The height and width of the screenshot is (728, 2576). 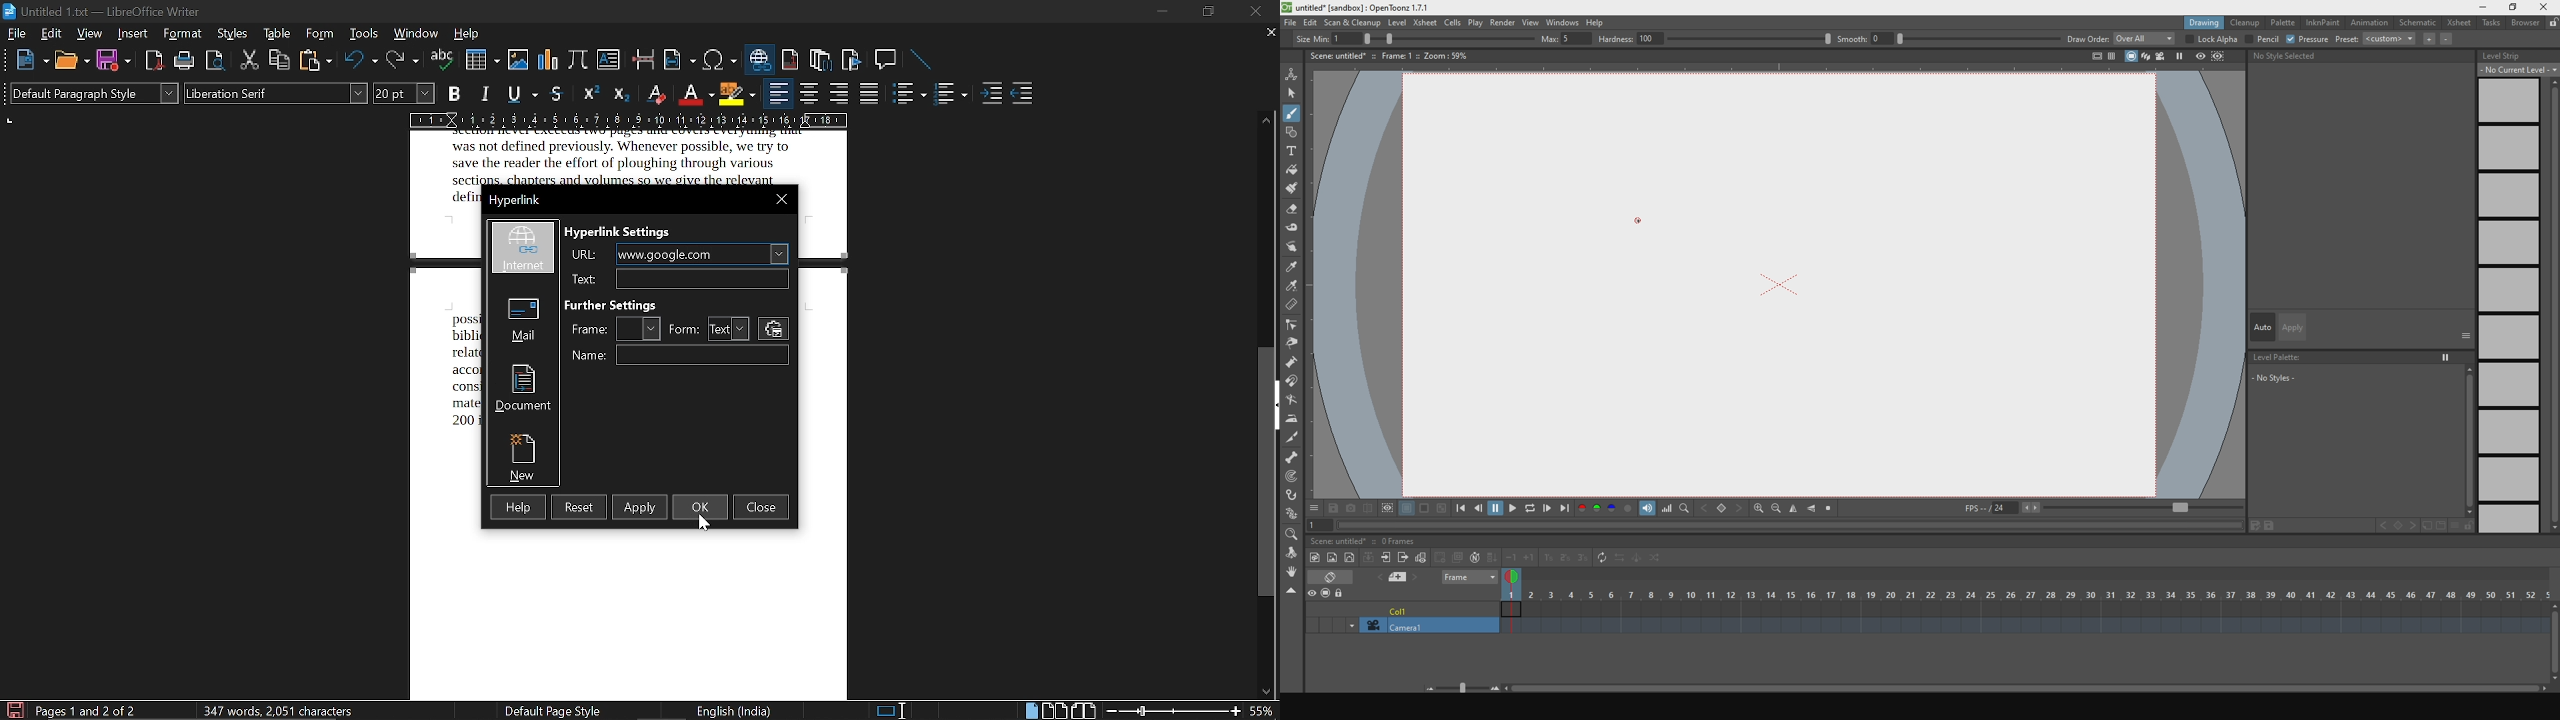 What do you see at coordinates (2419, 23) in the screenshot?
I see `schematic` at bounding box center [2419, 23].